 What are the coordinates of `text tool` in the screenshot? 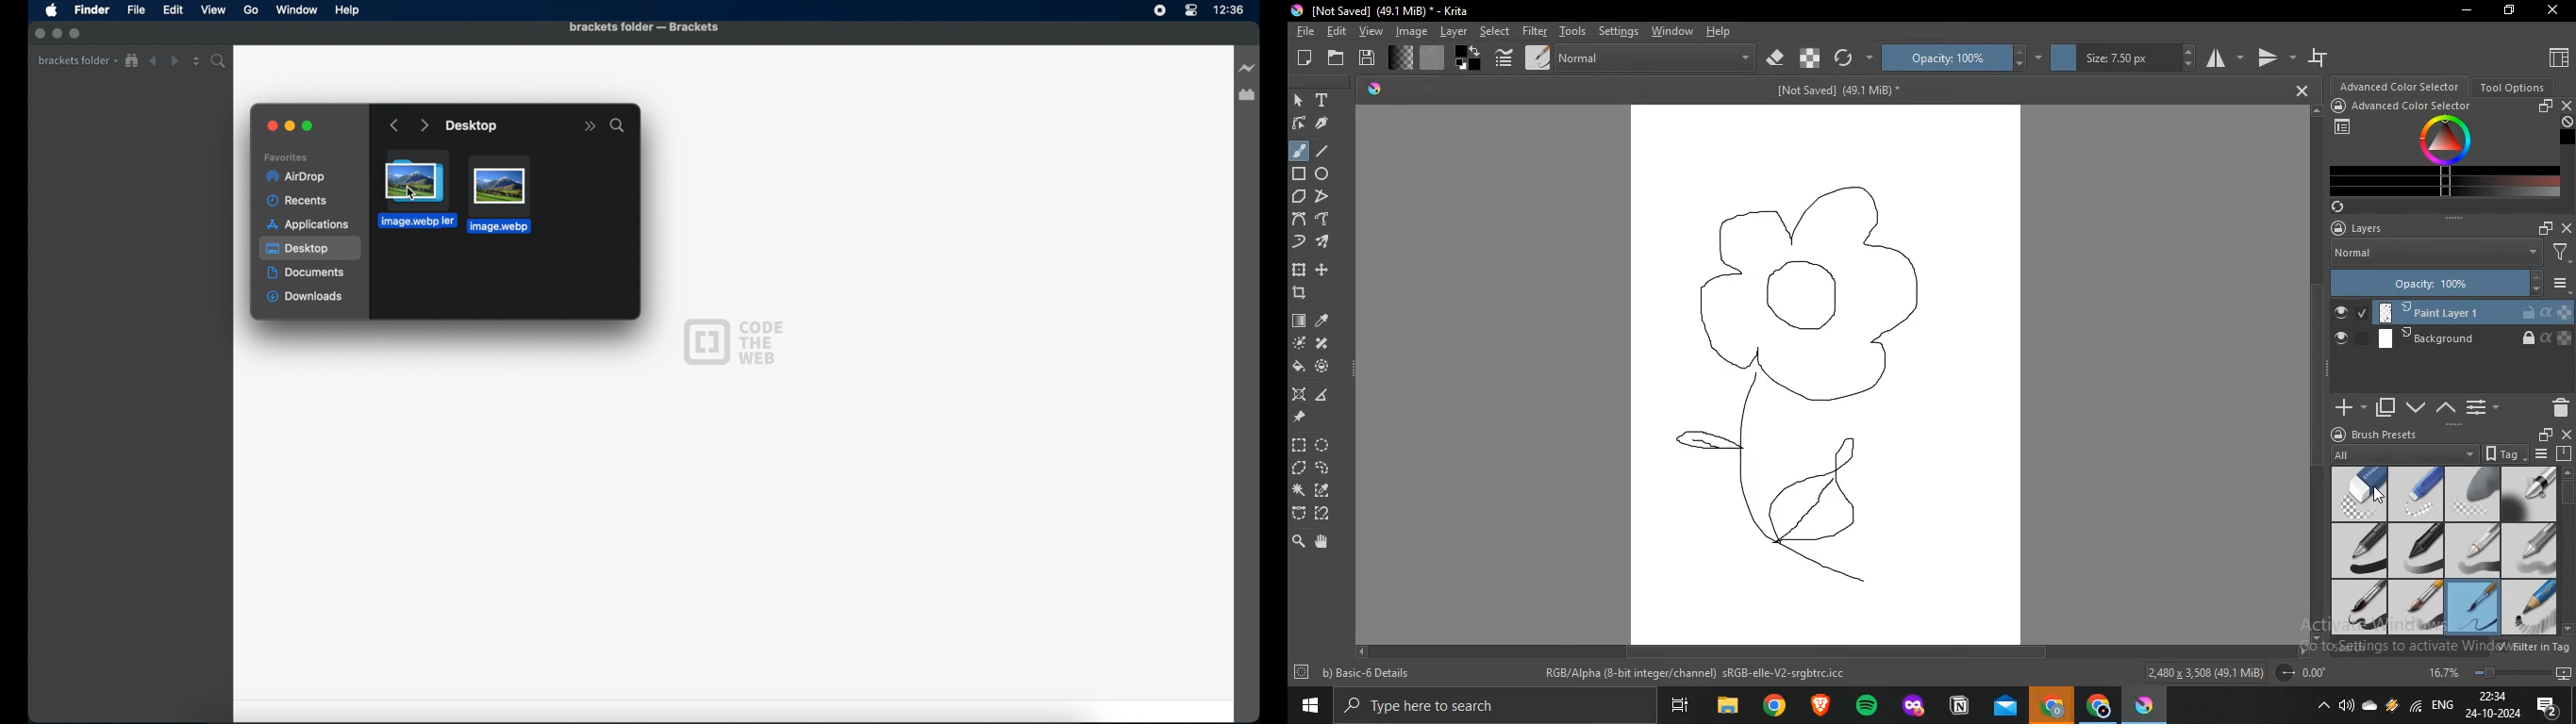 It's located at (1323, 99).